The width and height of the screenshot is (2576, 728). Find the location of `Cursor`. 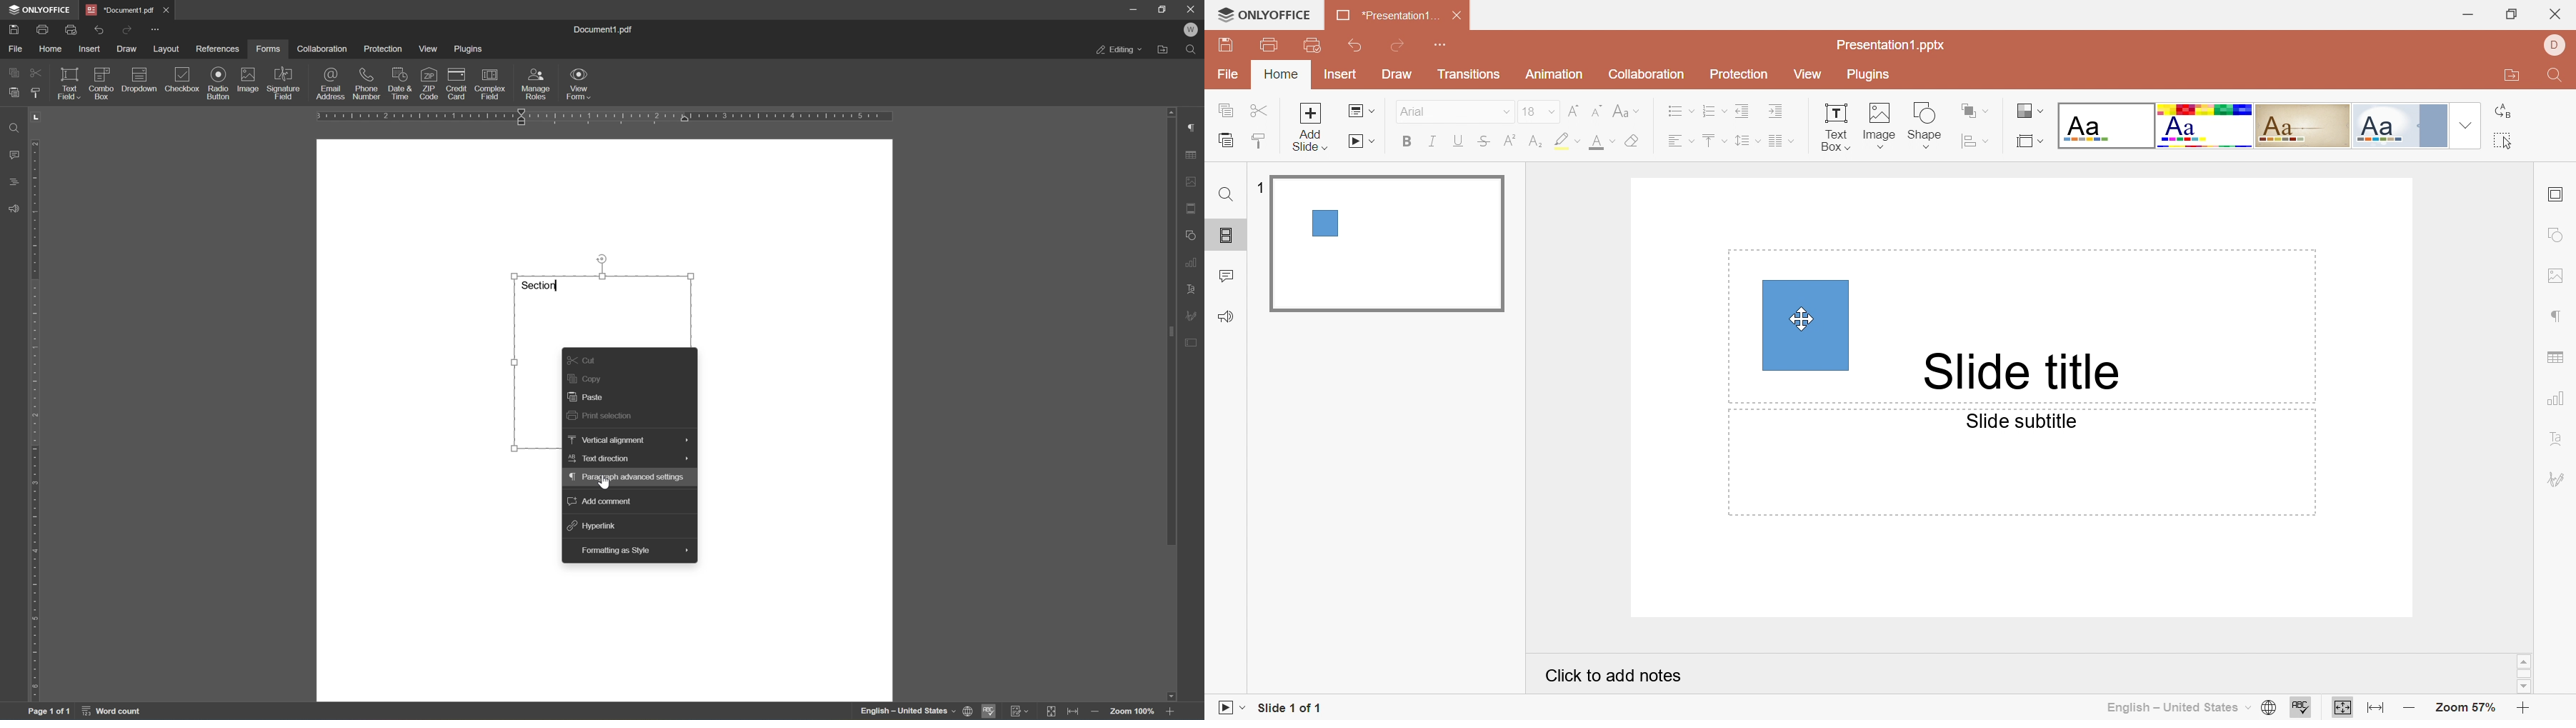

Cursor is located at coordinates (1802, 322).